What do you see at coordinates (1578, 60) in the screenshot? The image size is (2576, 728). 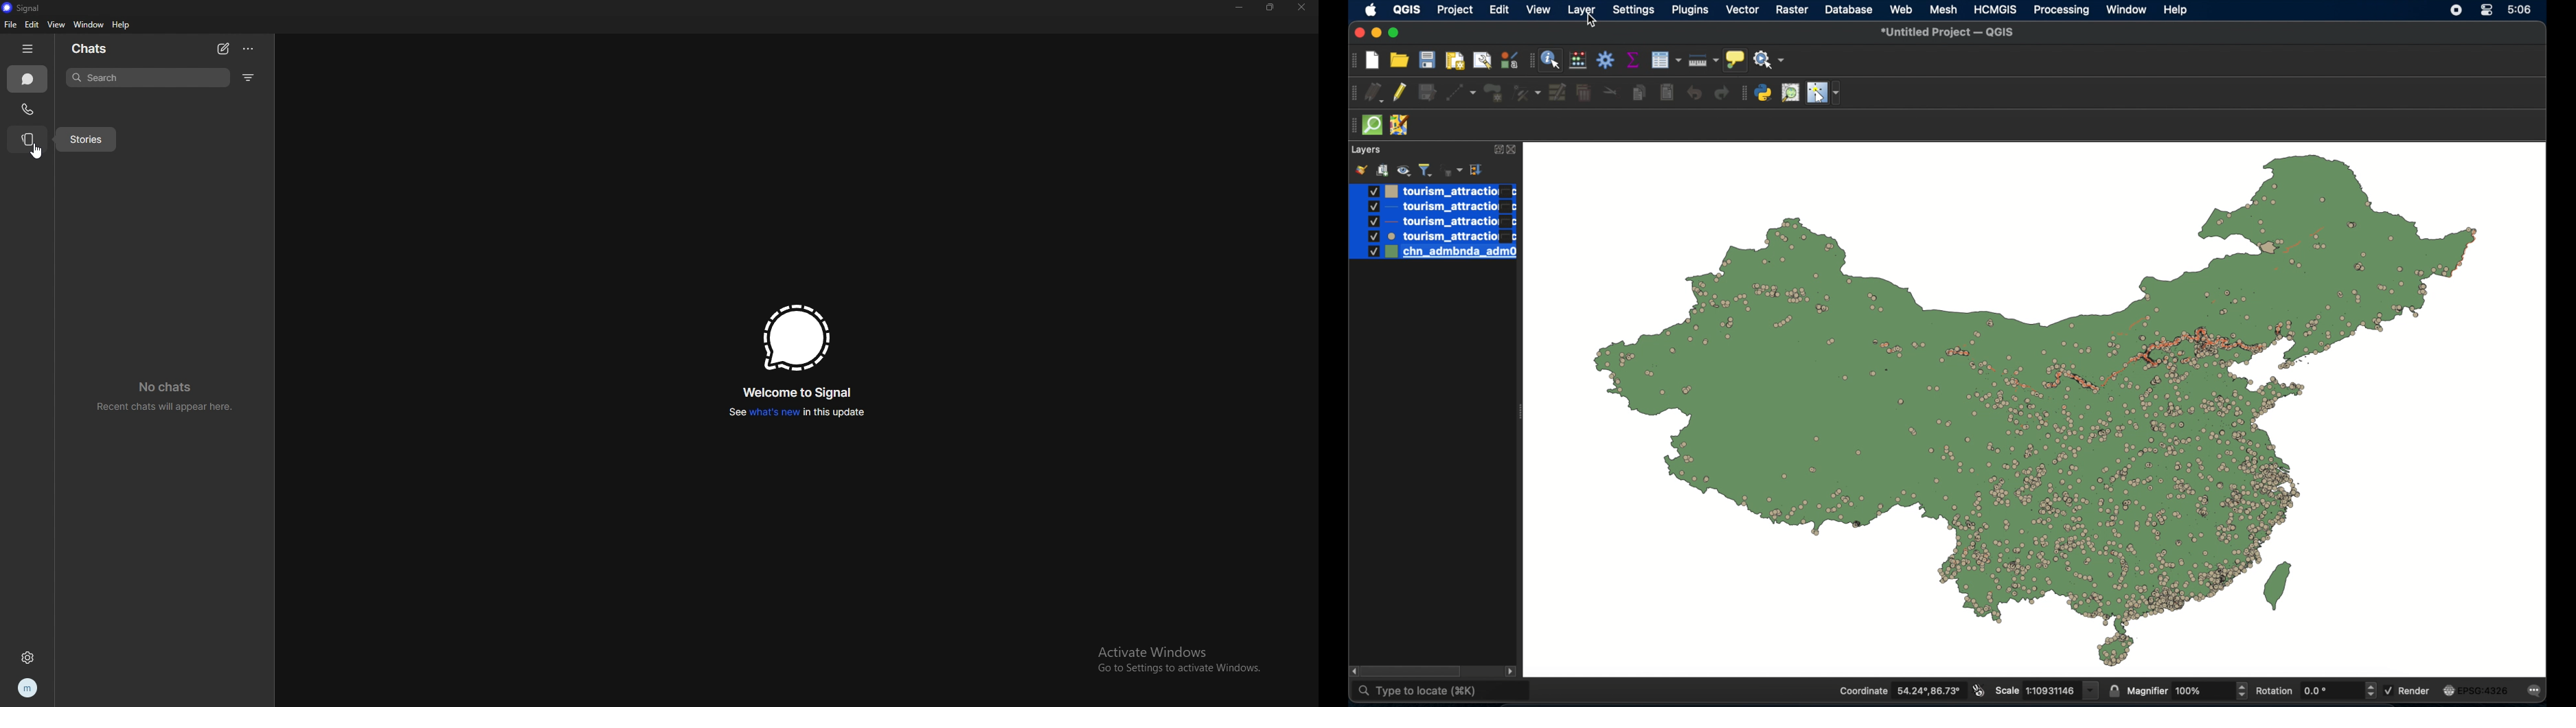 I see `open field calculator` at bounding box center [1578, 60].